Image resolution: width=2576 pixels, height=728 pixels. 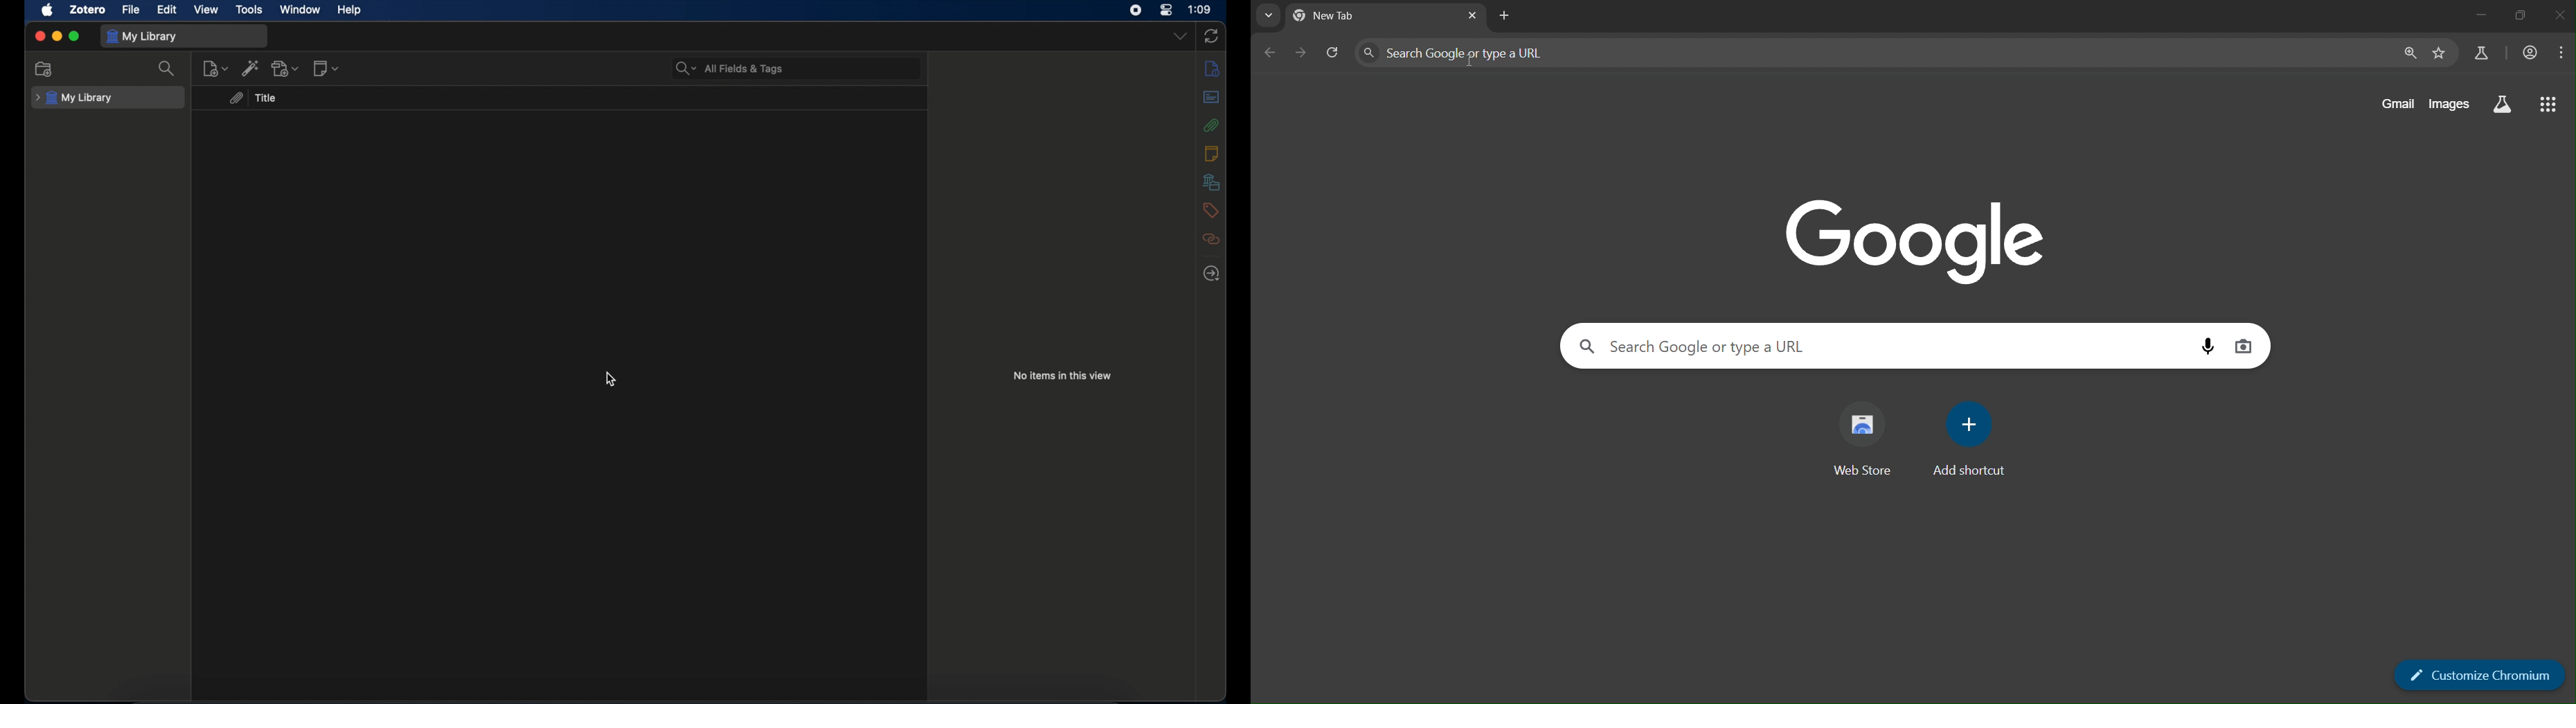 I want to click on search labs, so click(x=2504, y=107).